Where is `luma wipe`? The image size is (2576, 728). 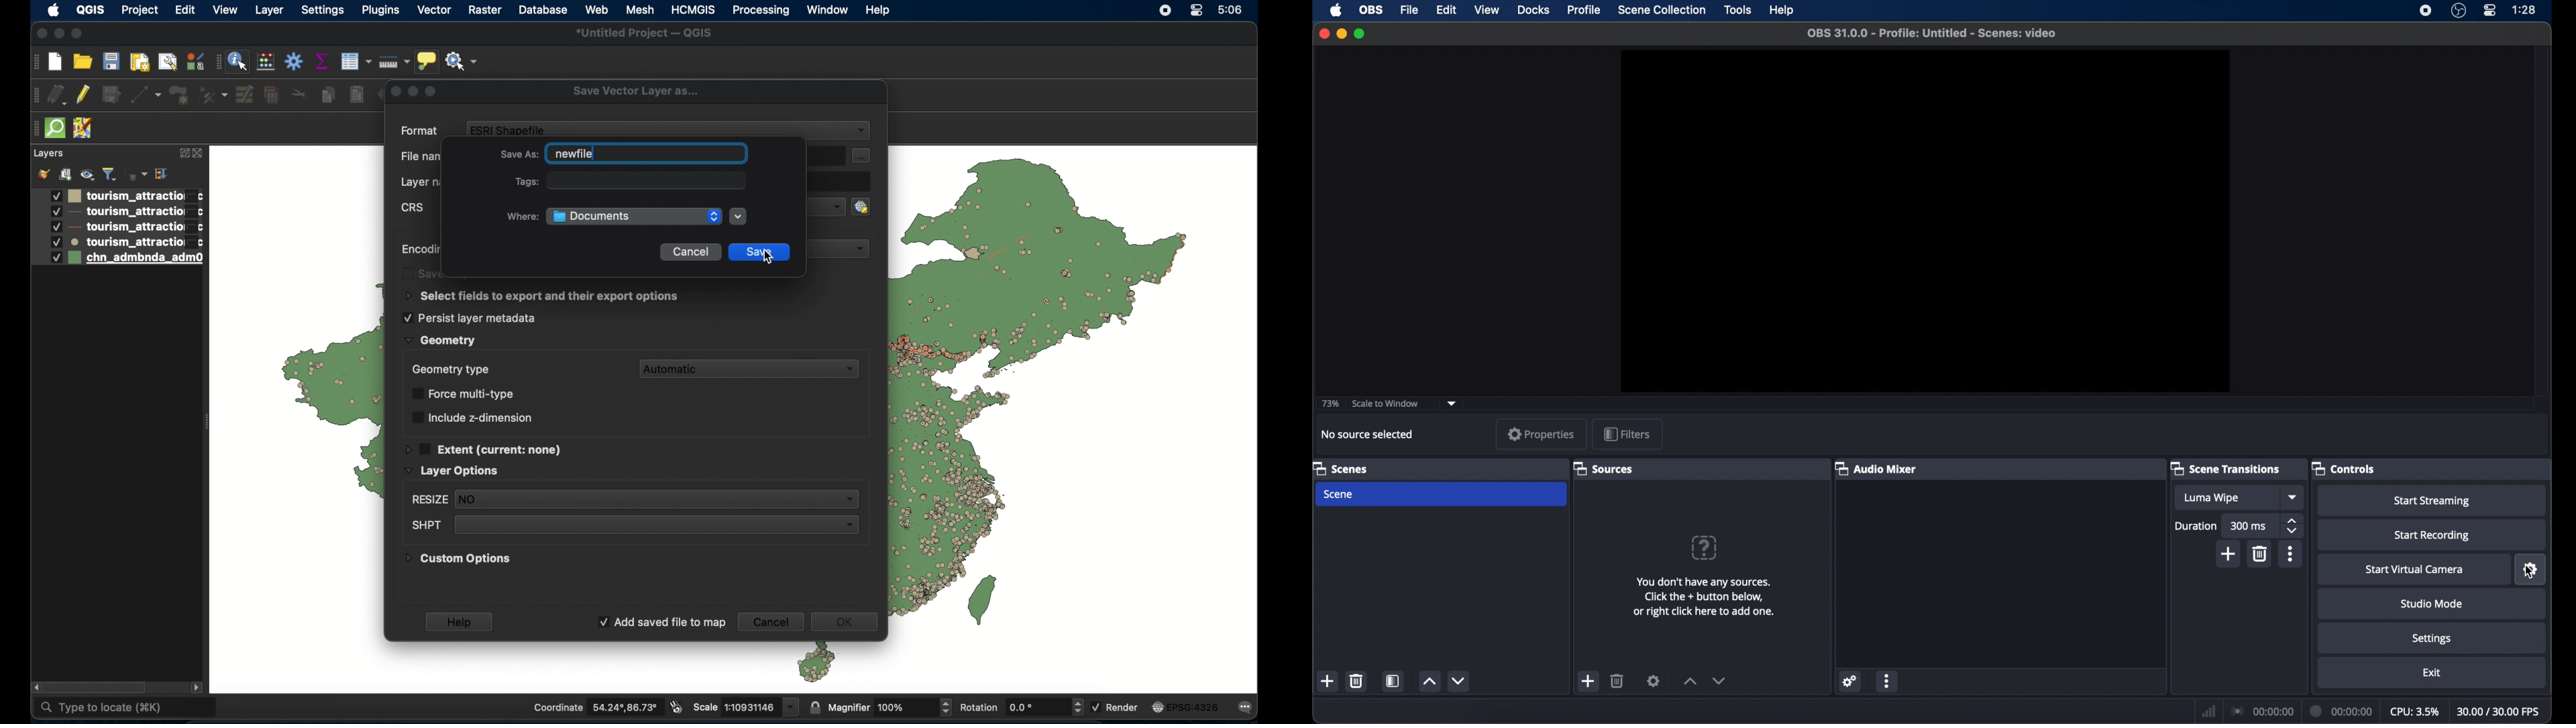
luma wipe is located at coordinates (2227, 497).